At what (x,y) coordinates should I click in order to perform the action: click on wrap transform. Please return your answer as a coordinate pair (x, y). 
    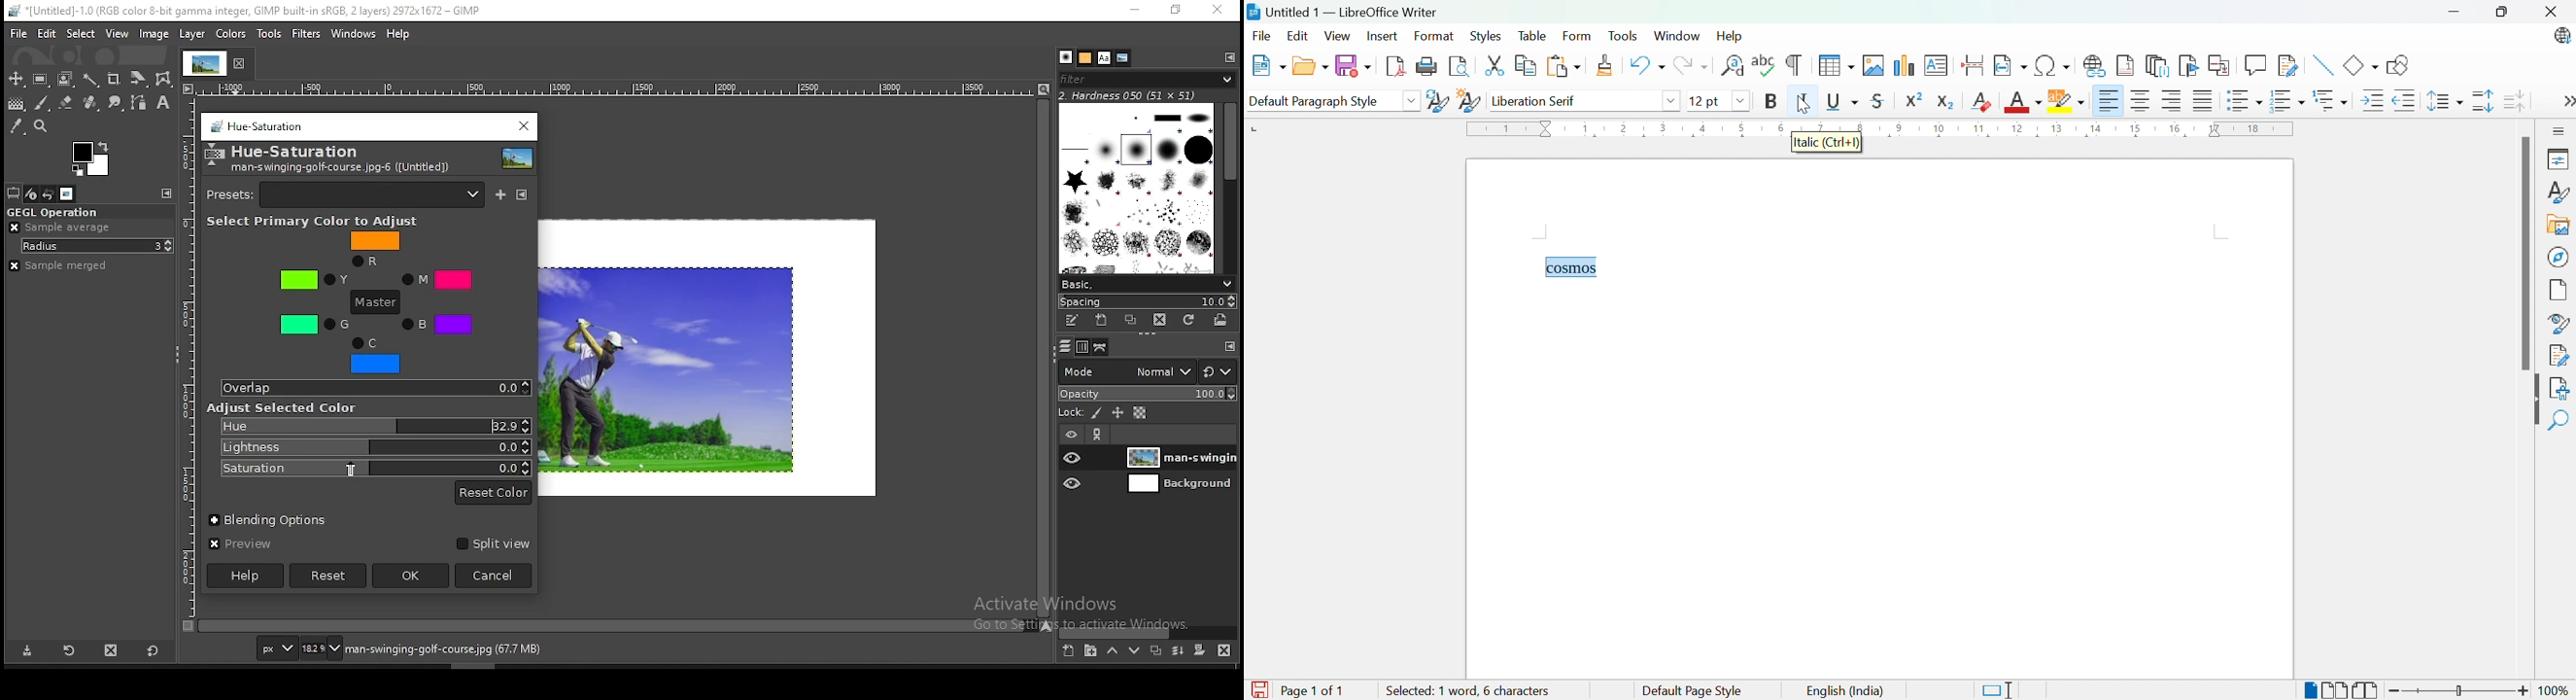
    Looking at the image, I should click on (163, 80).